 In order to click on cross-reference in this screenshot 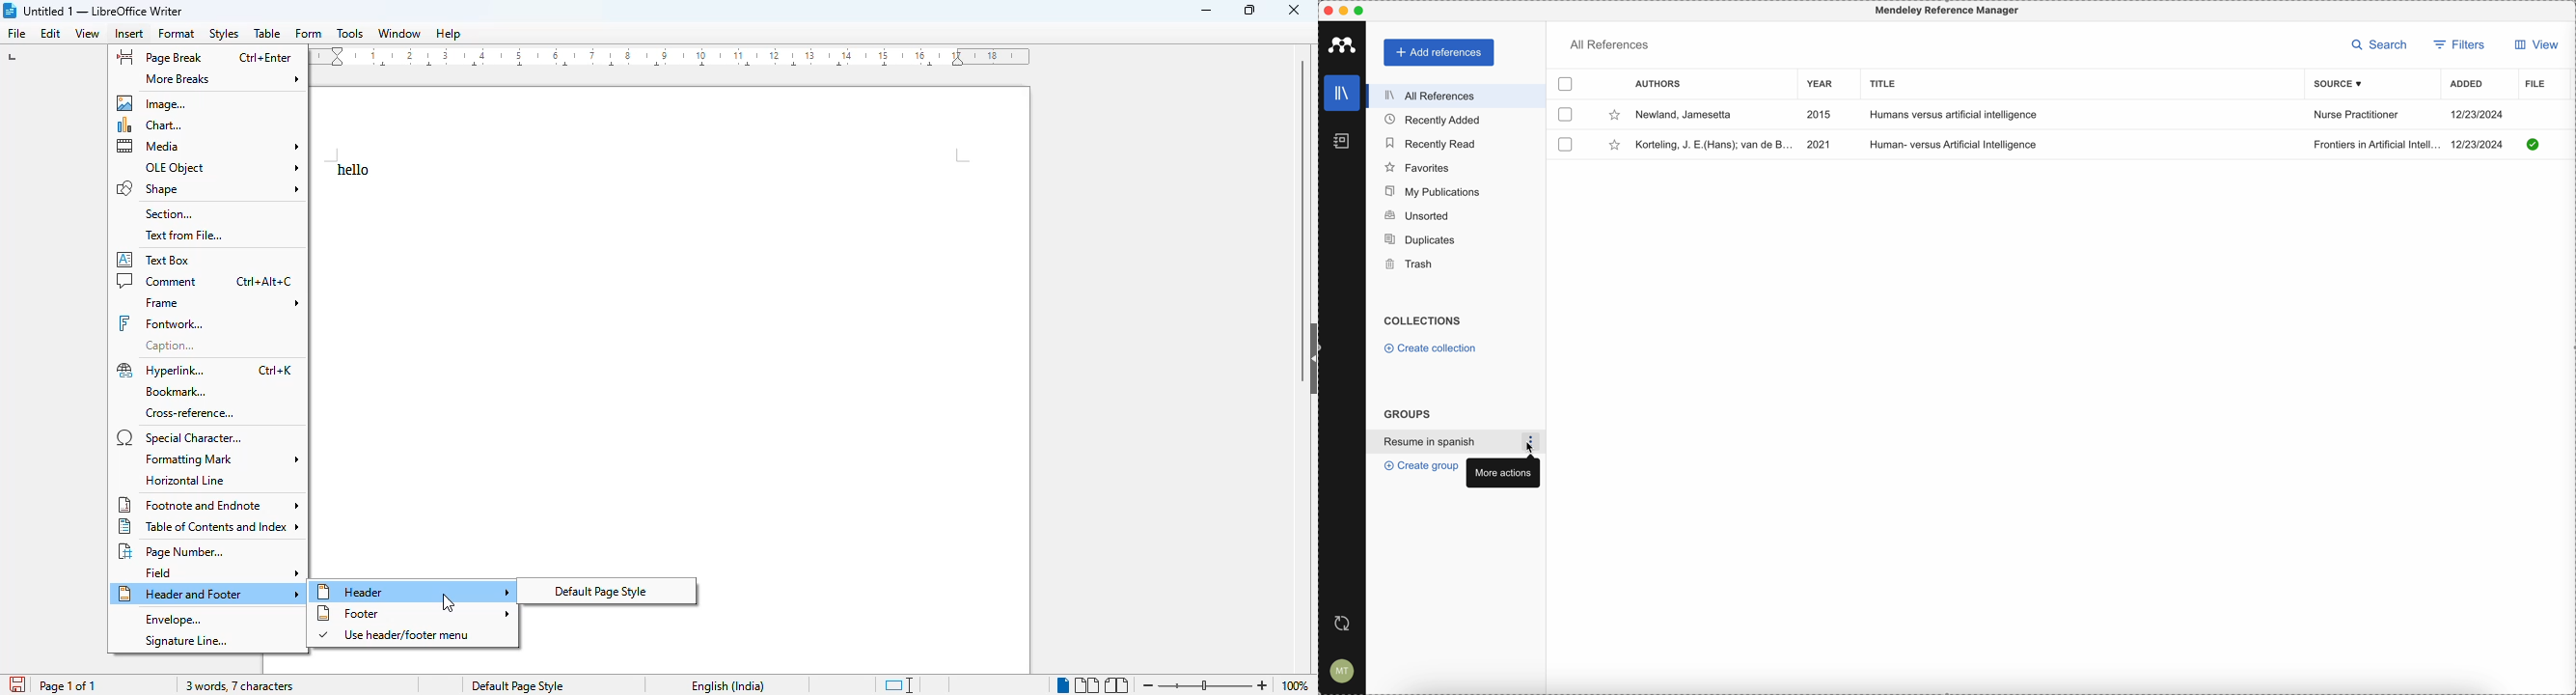, I will do `click(191, 414)`.